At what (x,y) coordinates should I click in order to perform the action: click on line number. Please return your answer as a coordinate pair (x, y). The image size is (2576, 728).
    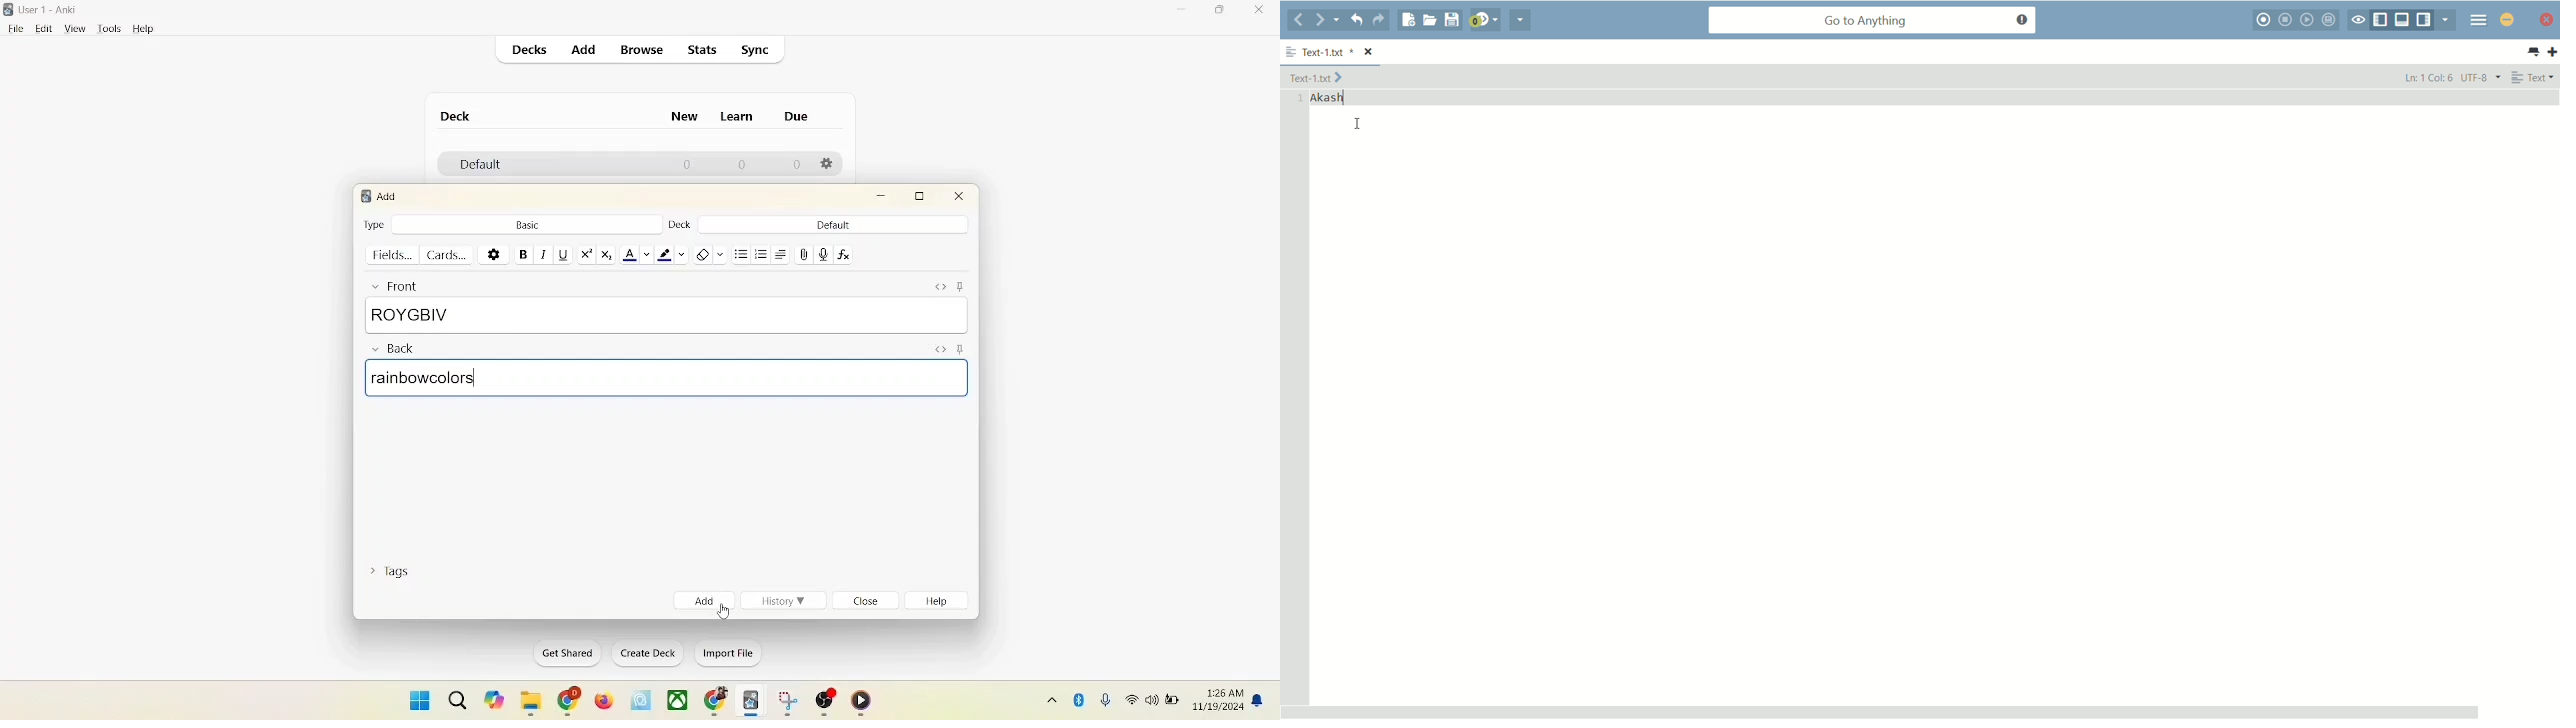
    Looking at the image, I should click on (1299, 98).